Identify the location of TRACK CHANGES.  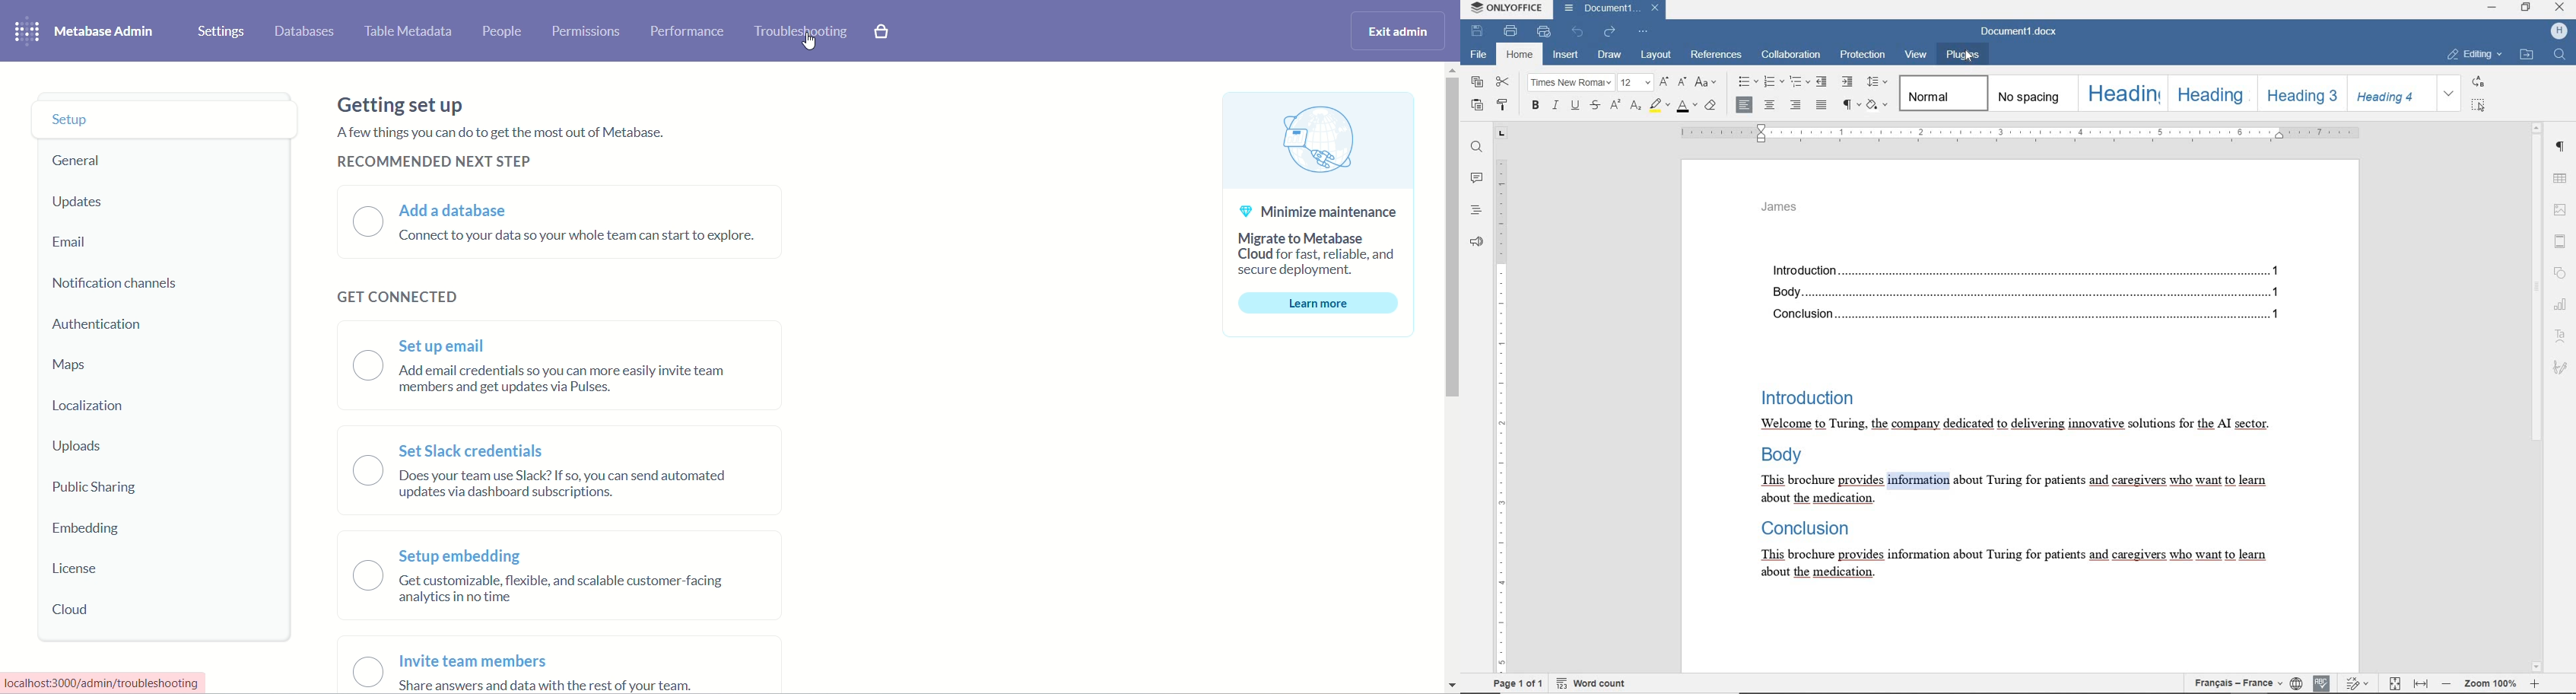
(2357, 683).